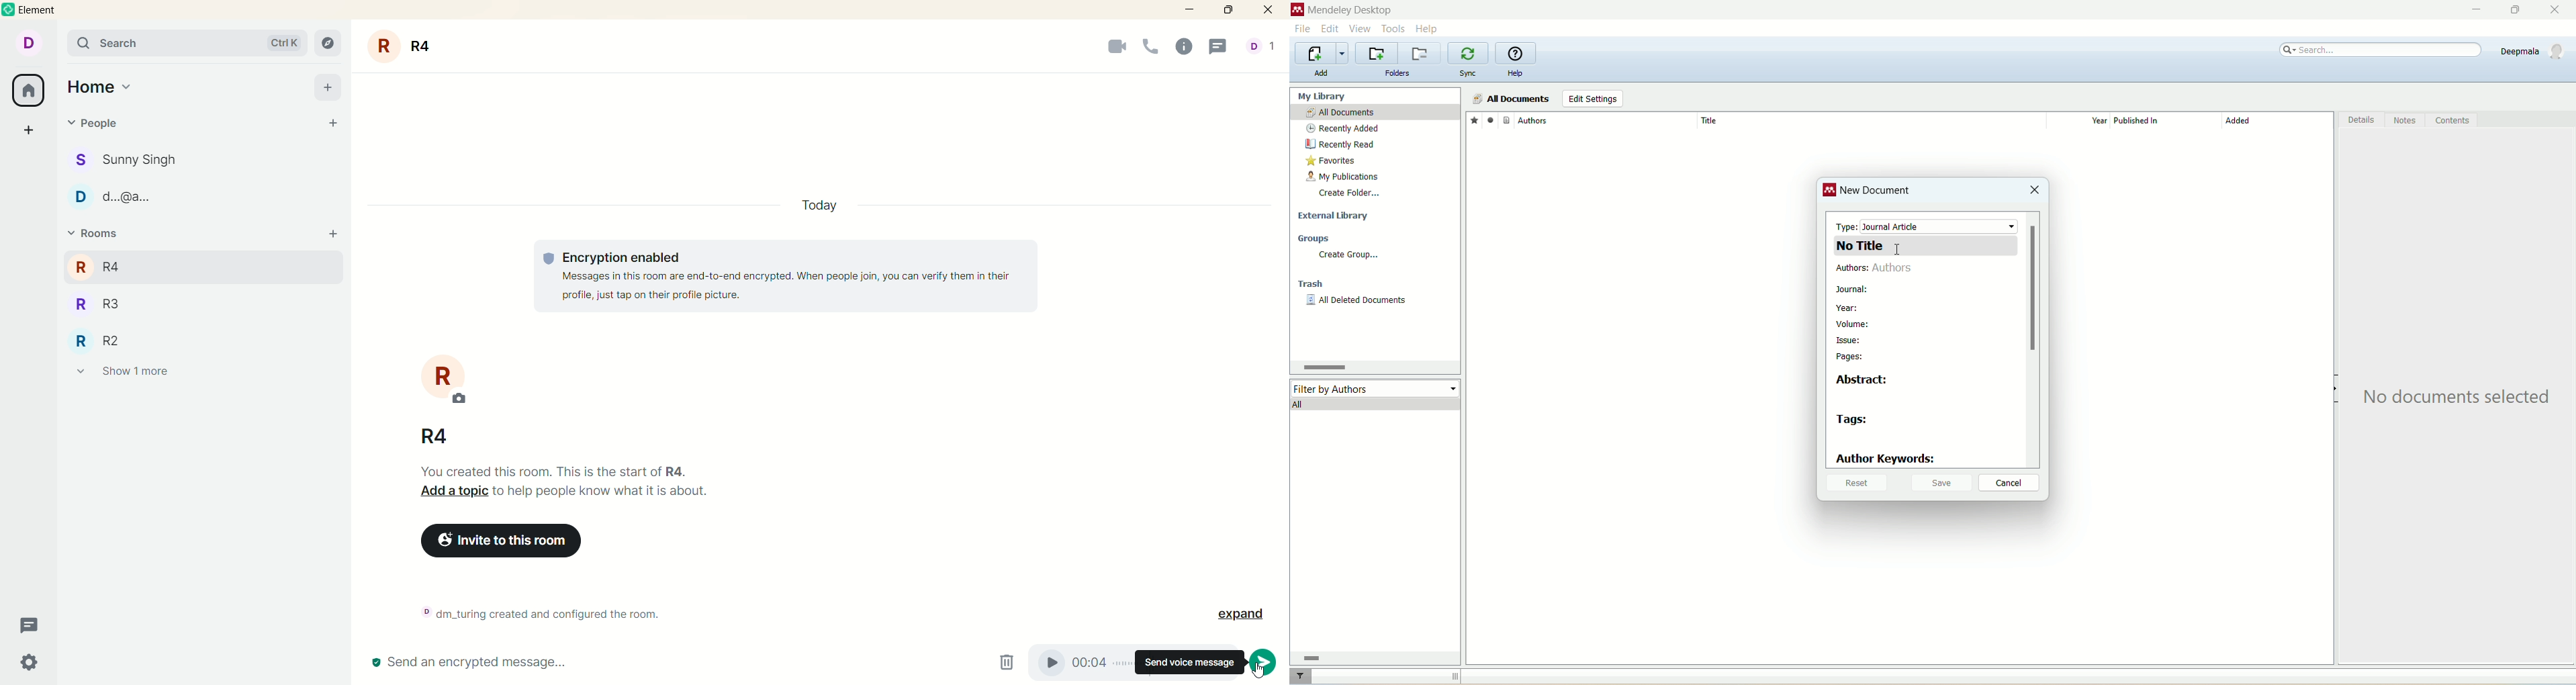  I want to click on delete, so click(1011, 662).